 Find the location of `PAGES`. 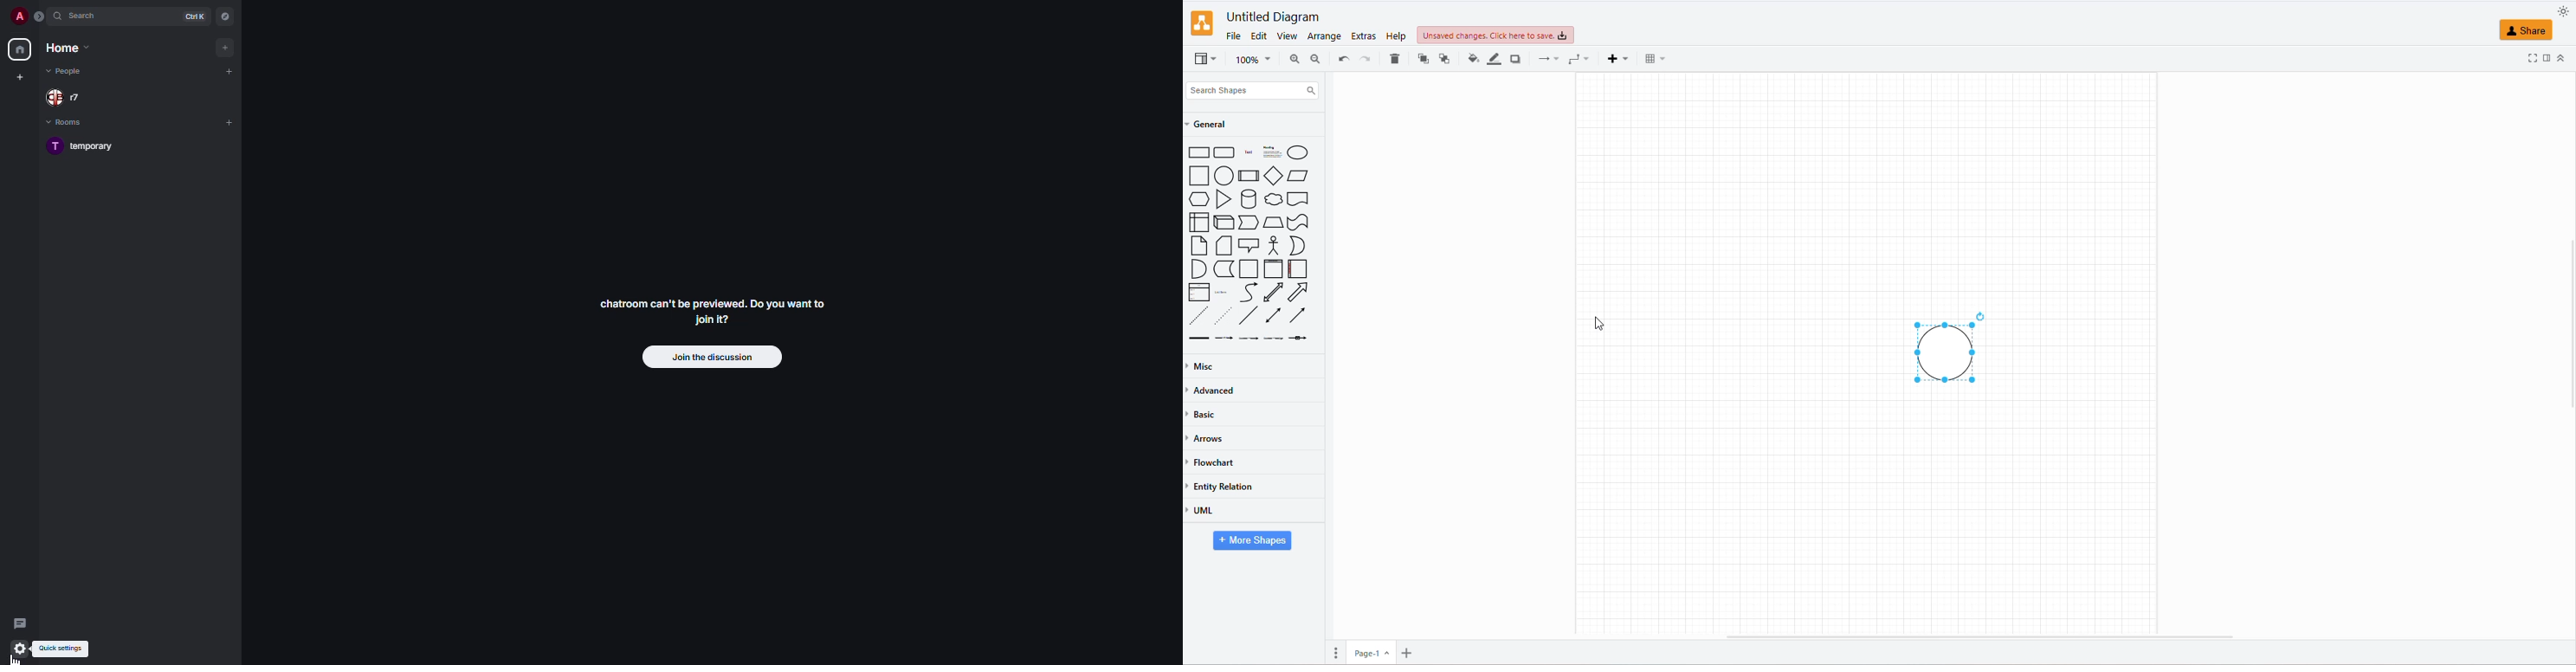

PAGES is located at coordinates (1330, 650).